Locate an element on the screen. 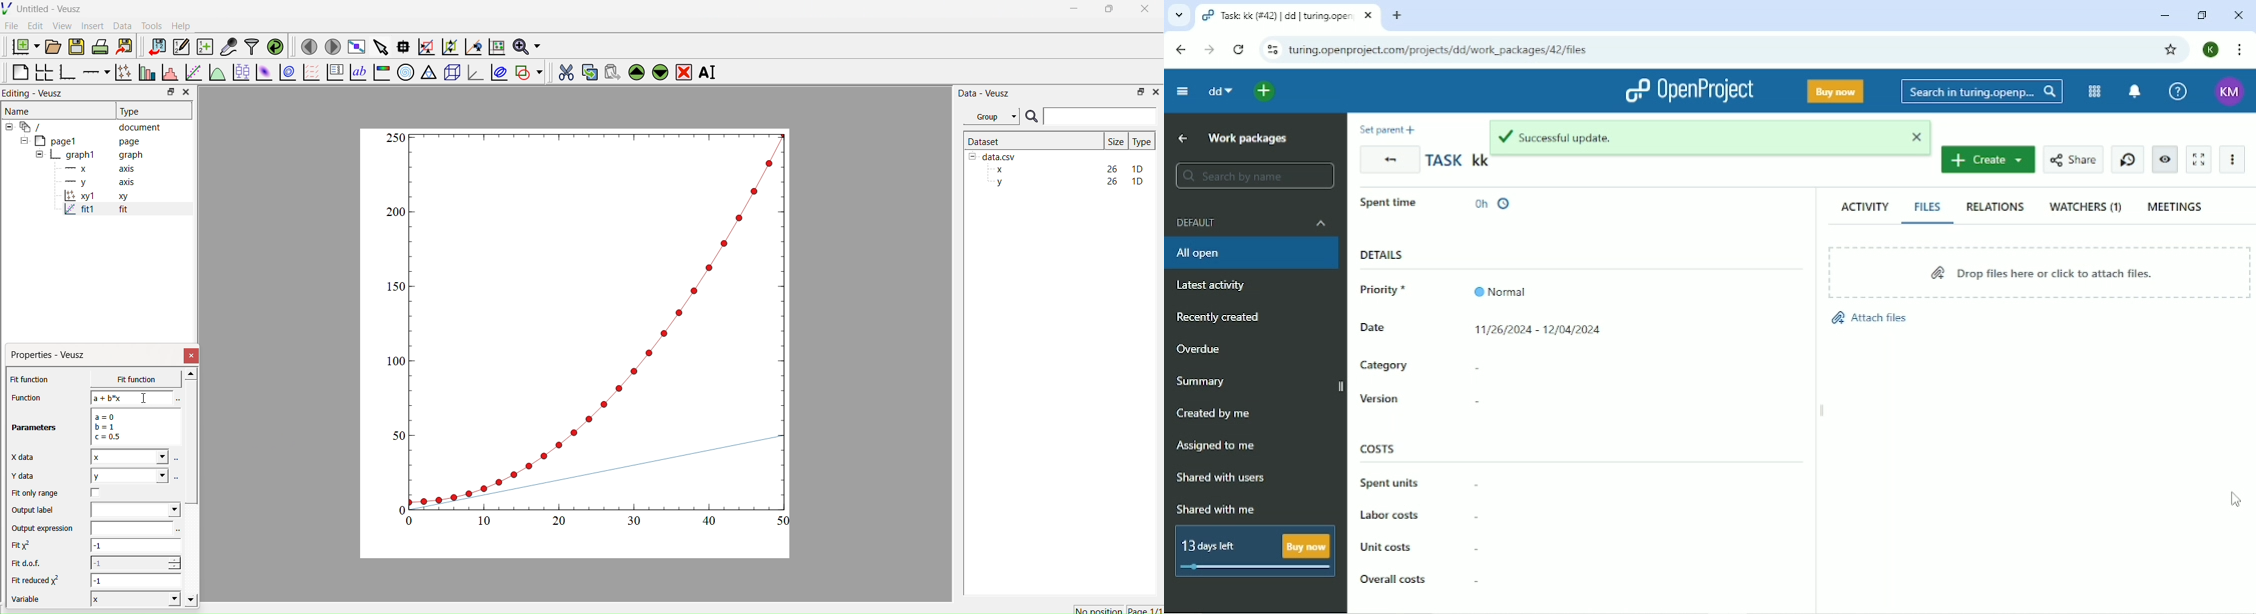 Image resolution: width=2268 pixels, height=616 pixels. page1 page is located at coordinates (81, 140).